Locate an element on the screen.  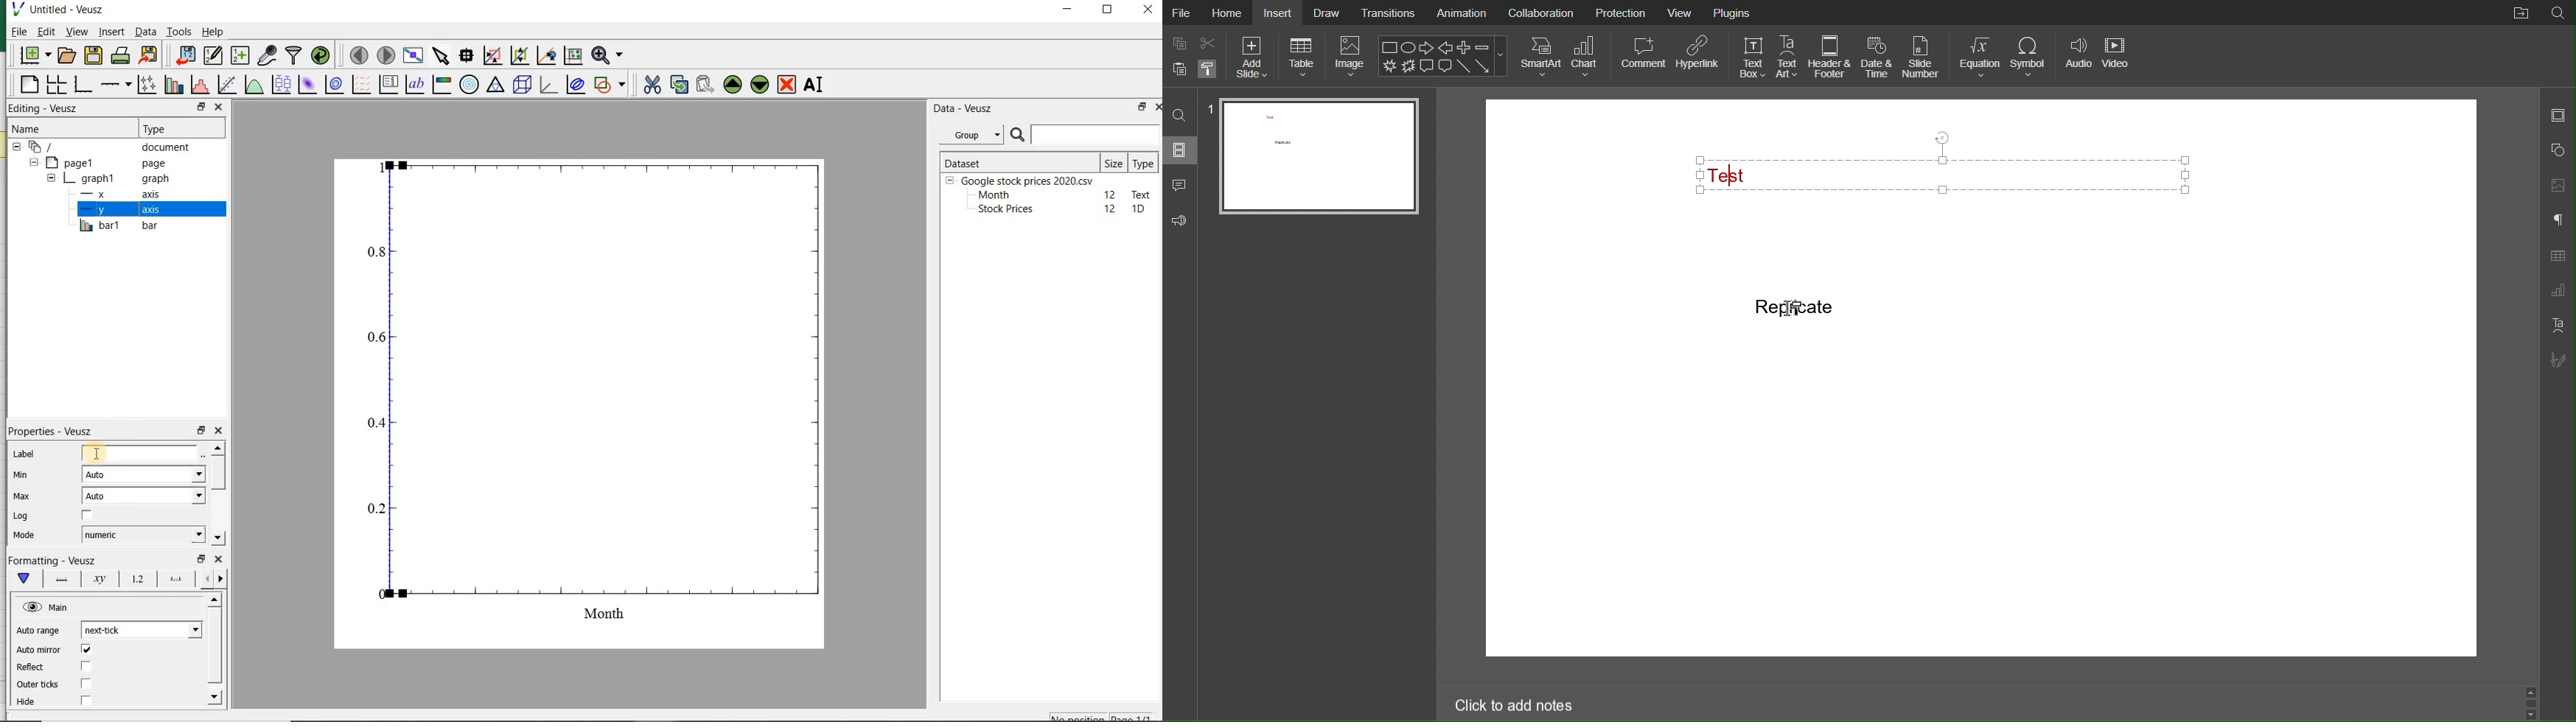
Text Art is located at coordinates (2555, 326).